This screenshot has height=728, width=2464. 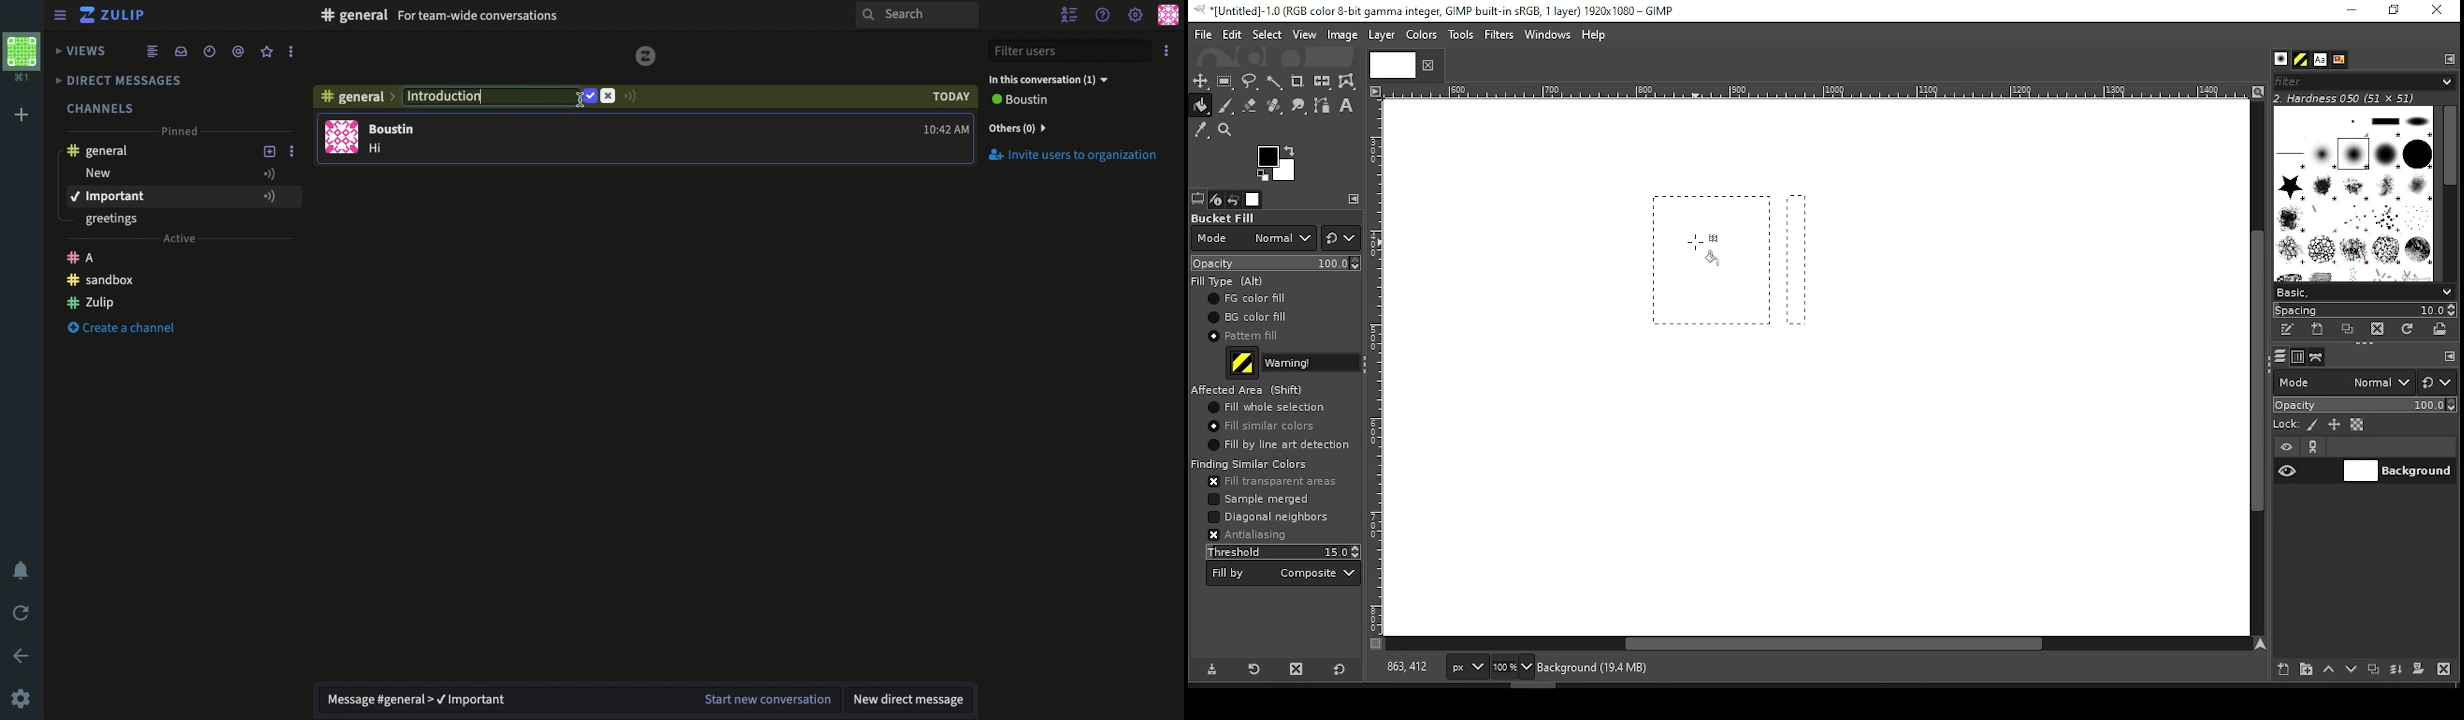 I want to click on Workspace profile, so click(x=26, y=58).